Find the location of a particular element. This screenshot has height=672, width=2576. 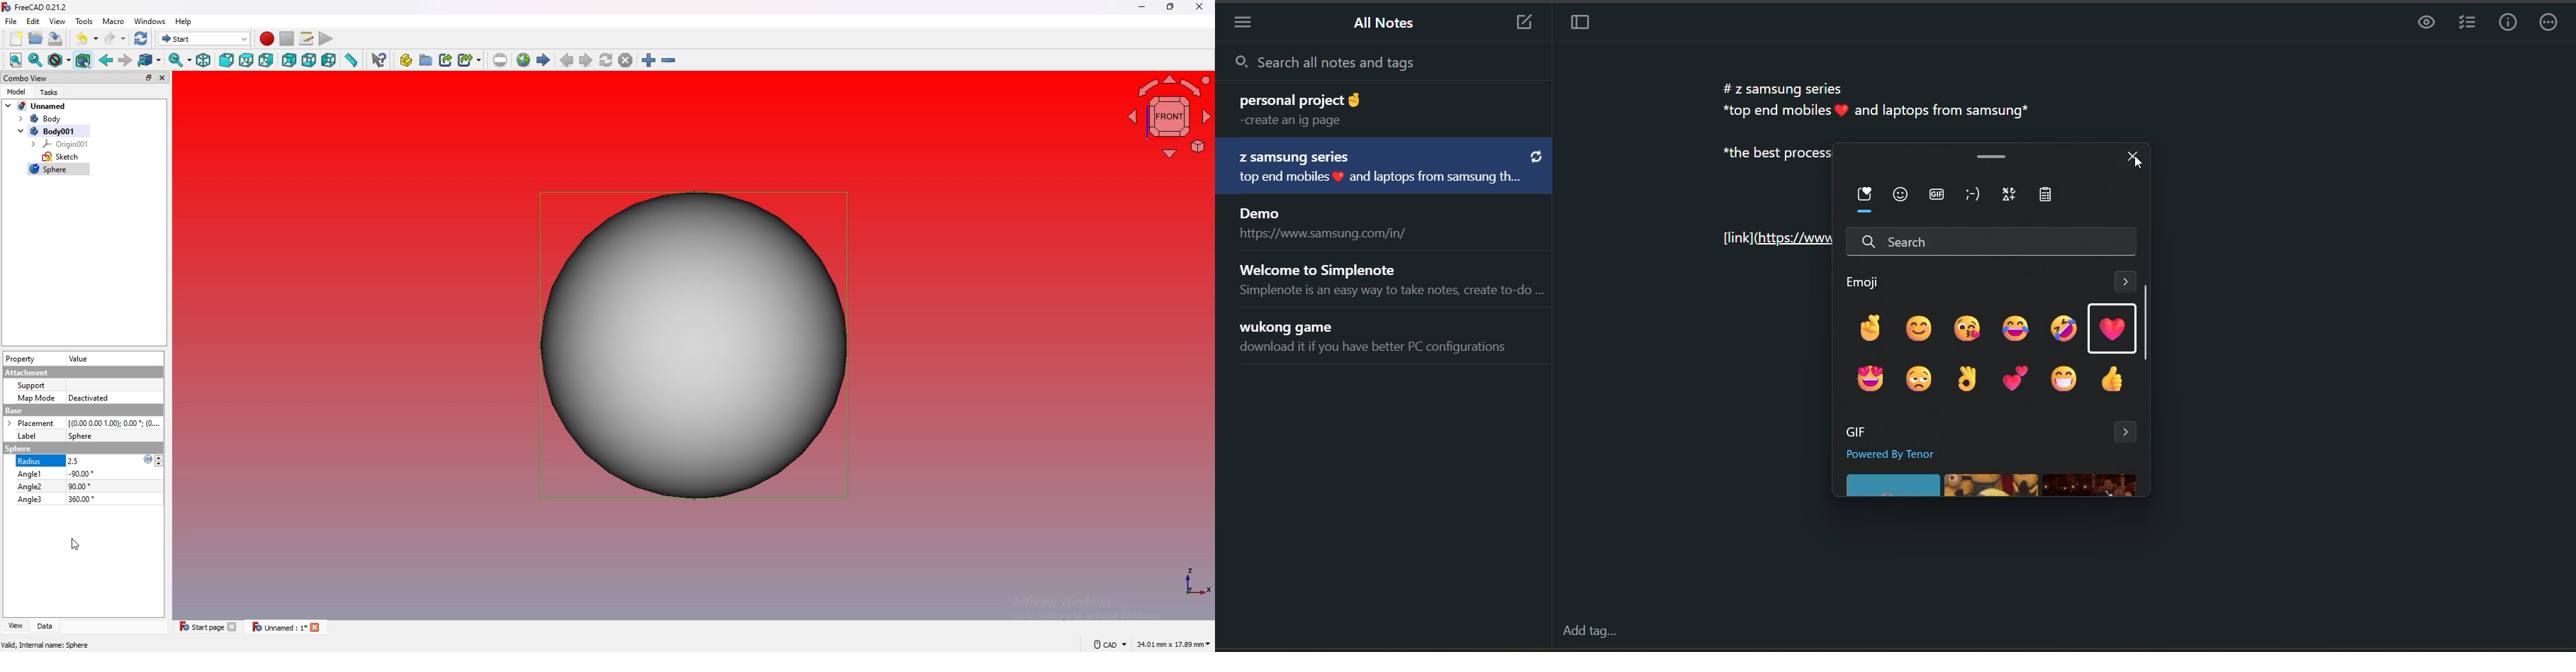

choose workbench is located at coordinates (204, 39).